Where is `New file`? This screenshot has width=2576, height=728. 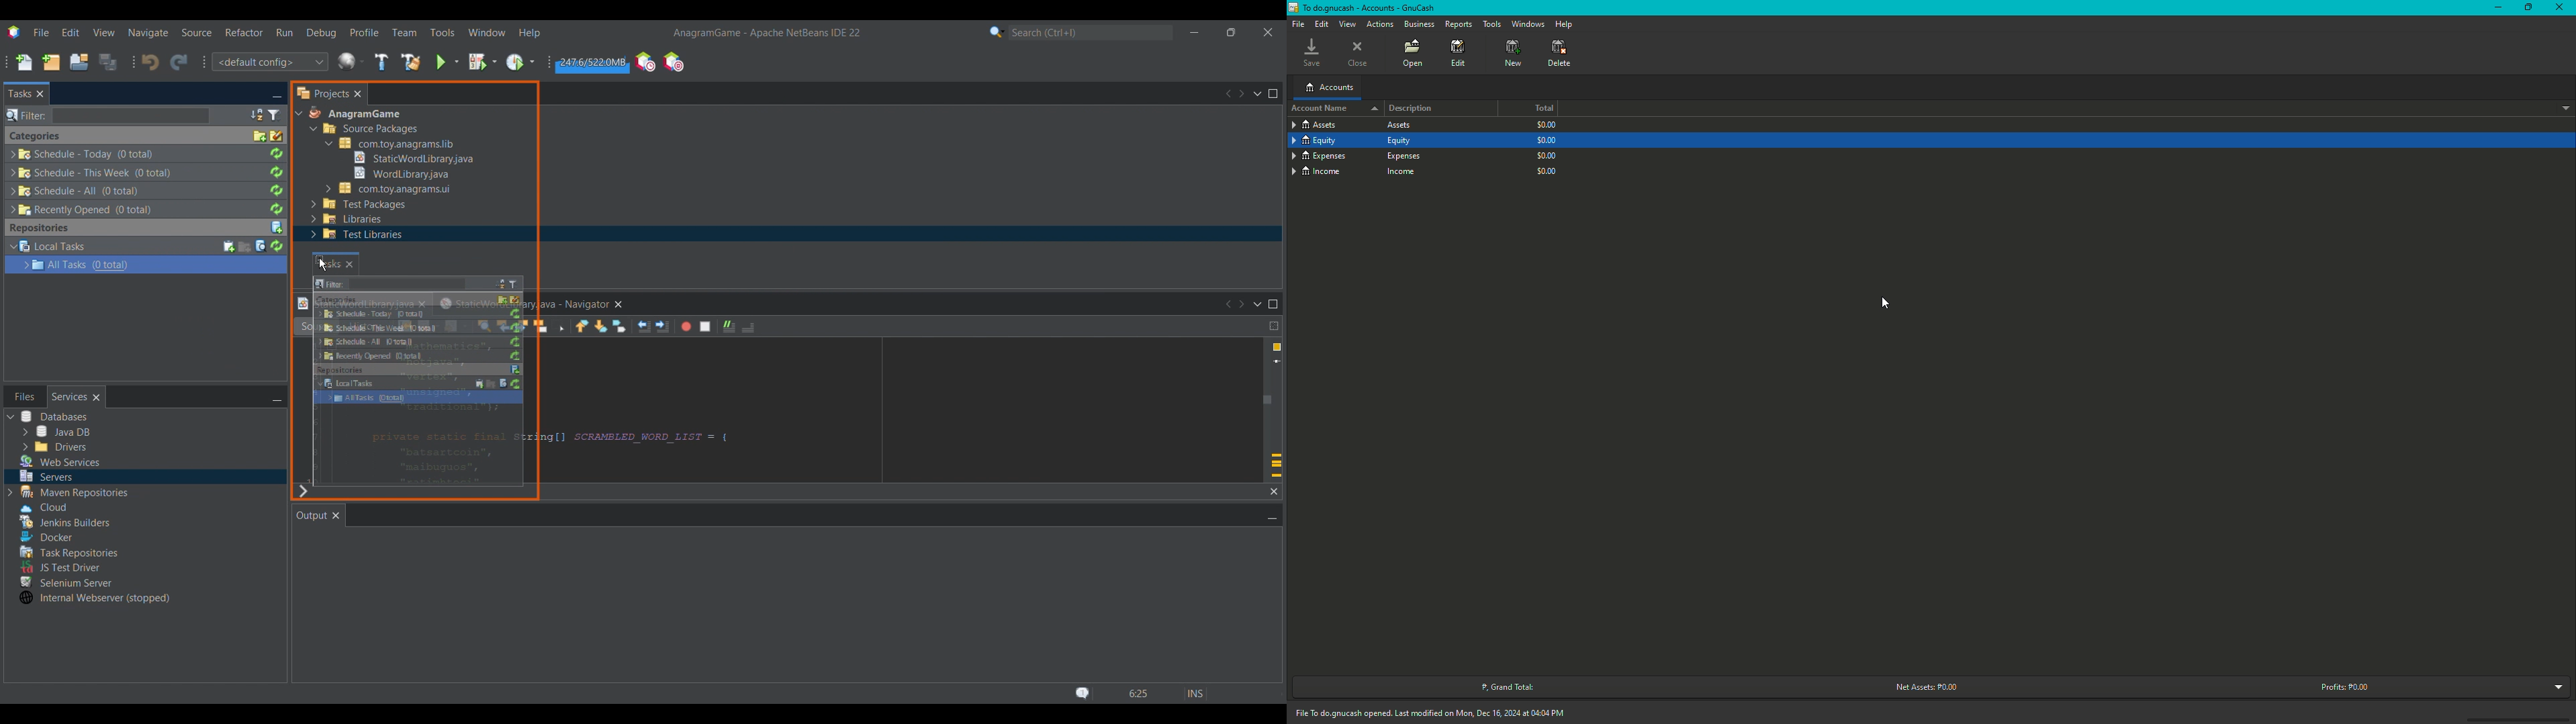
New file is located at coordinates (23, 62).